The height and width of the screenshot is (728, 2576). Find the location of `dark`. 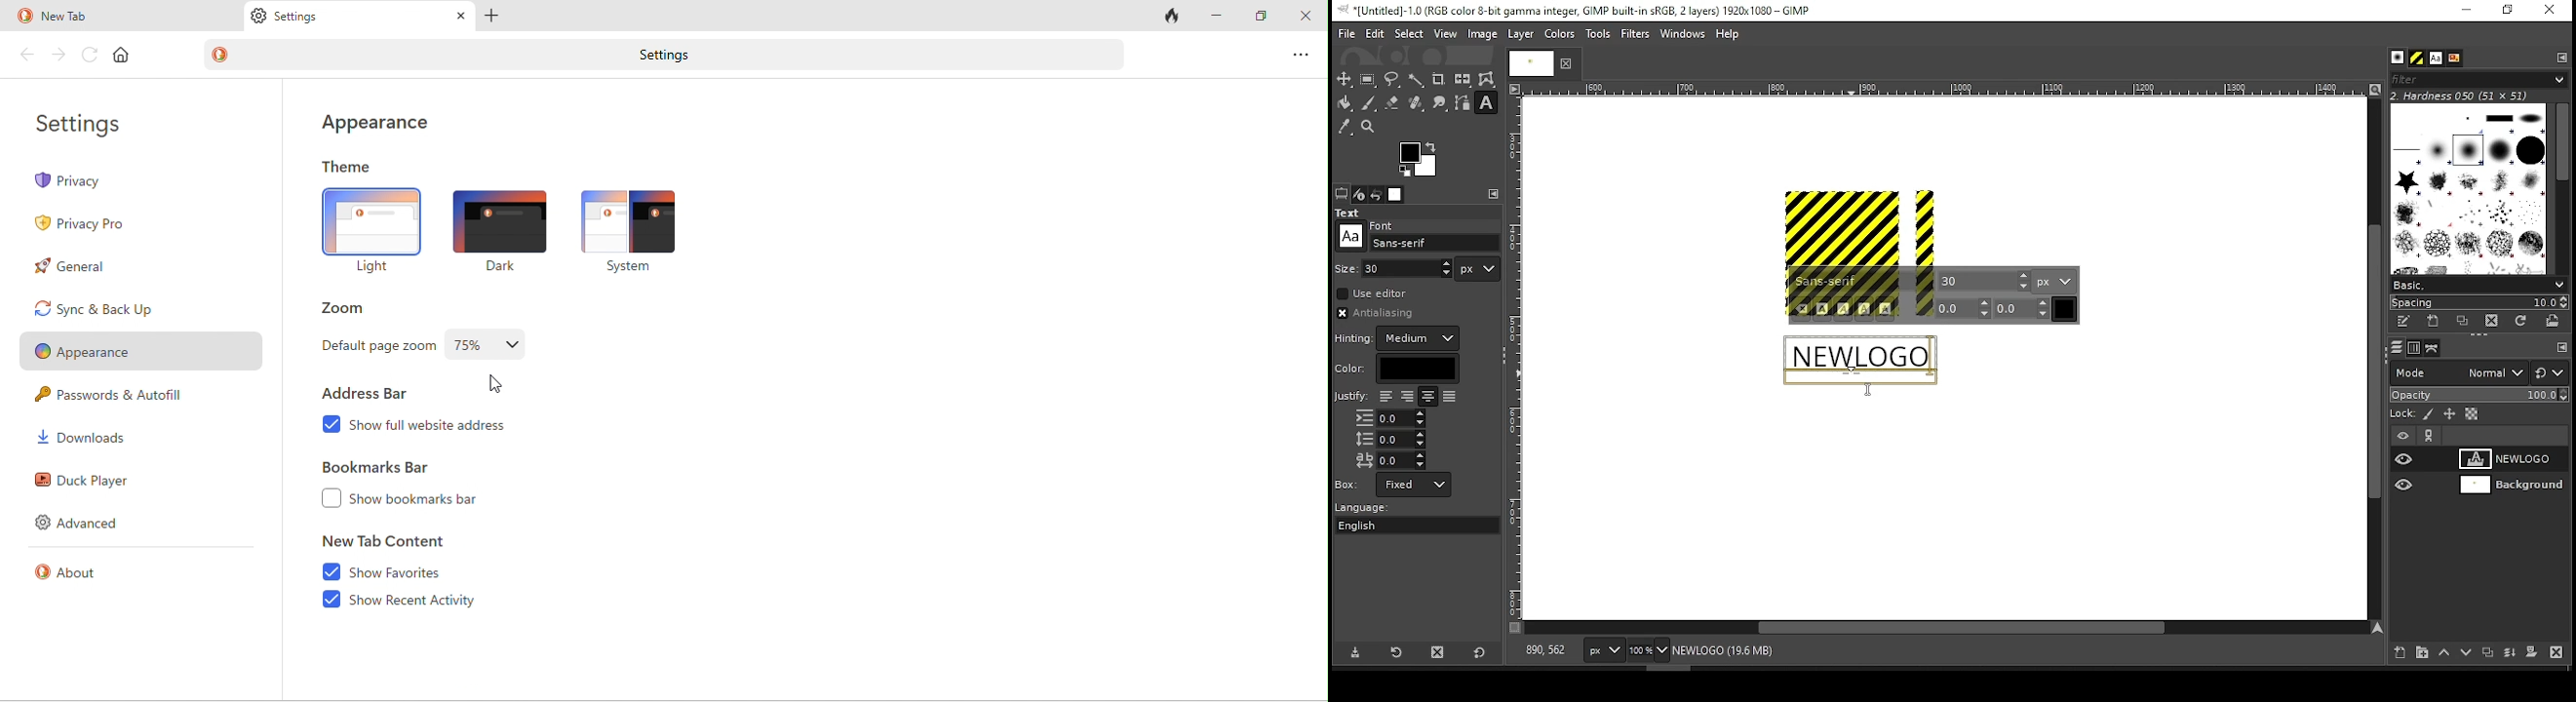

dark is located at coordinates (502, 228).